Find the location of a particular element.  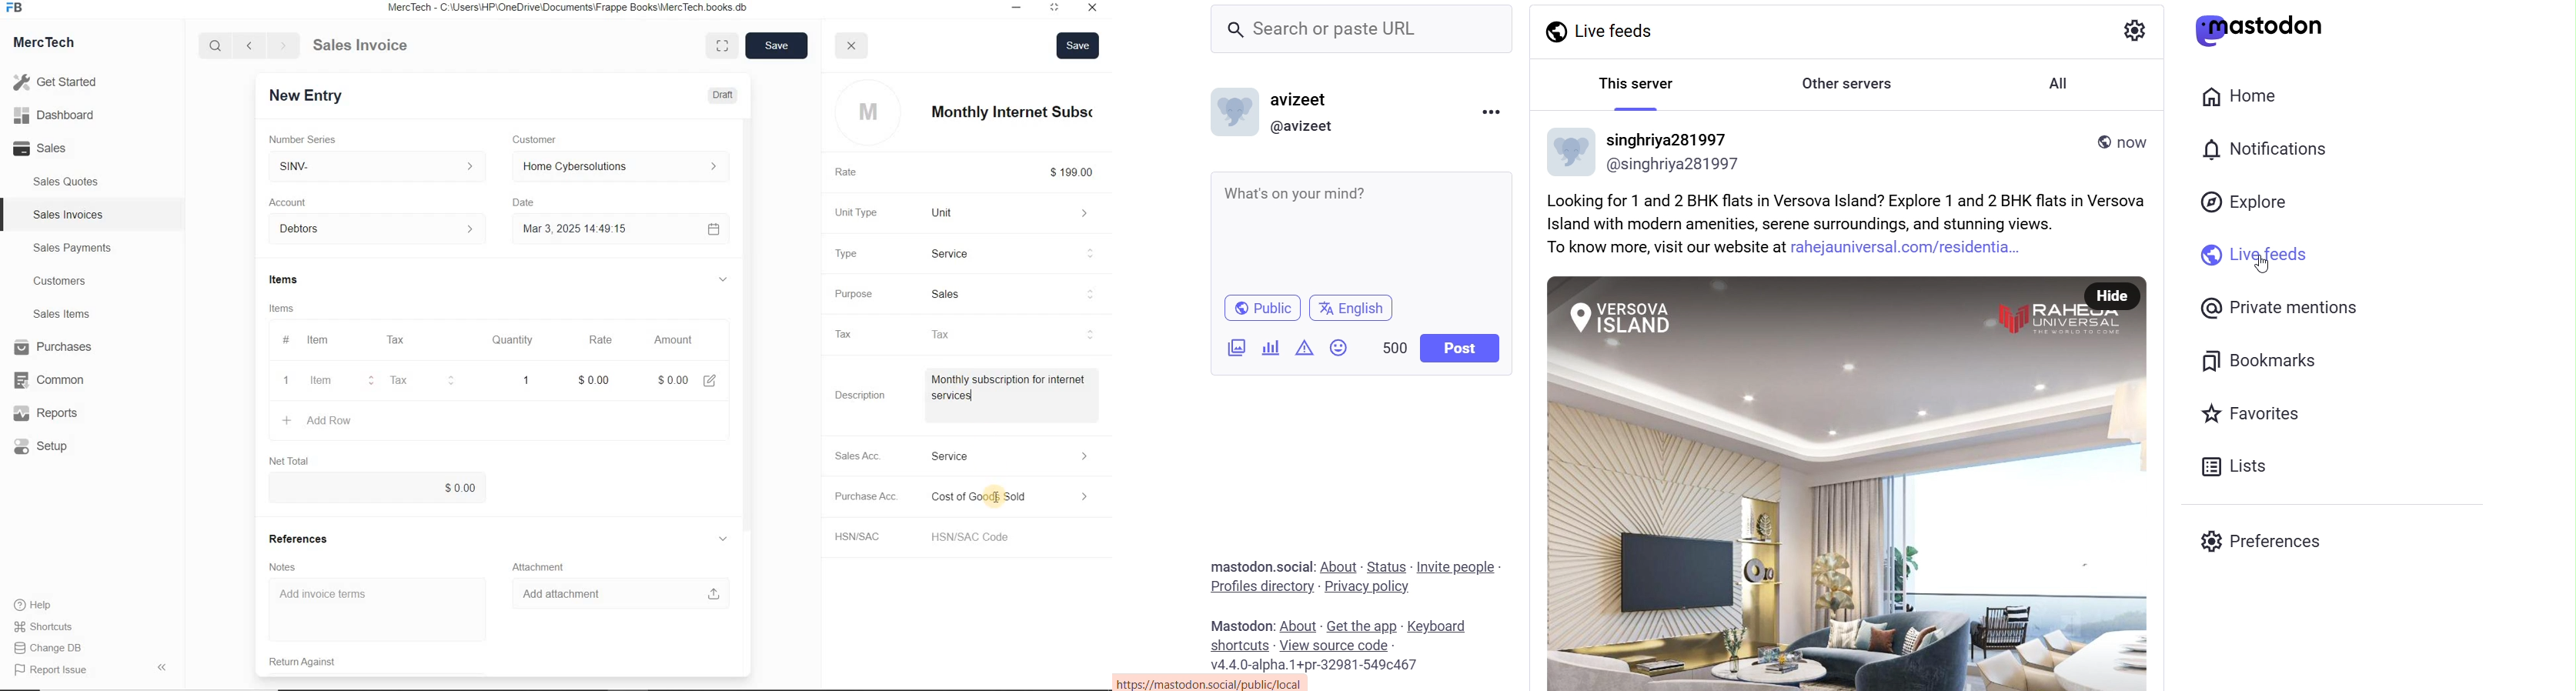

mastodon is located at coordinates (1238, 625).